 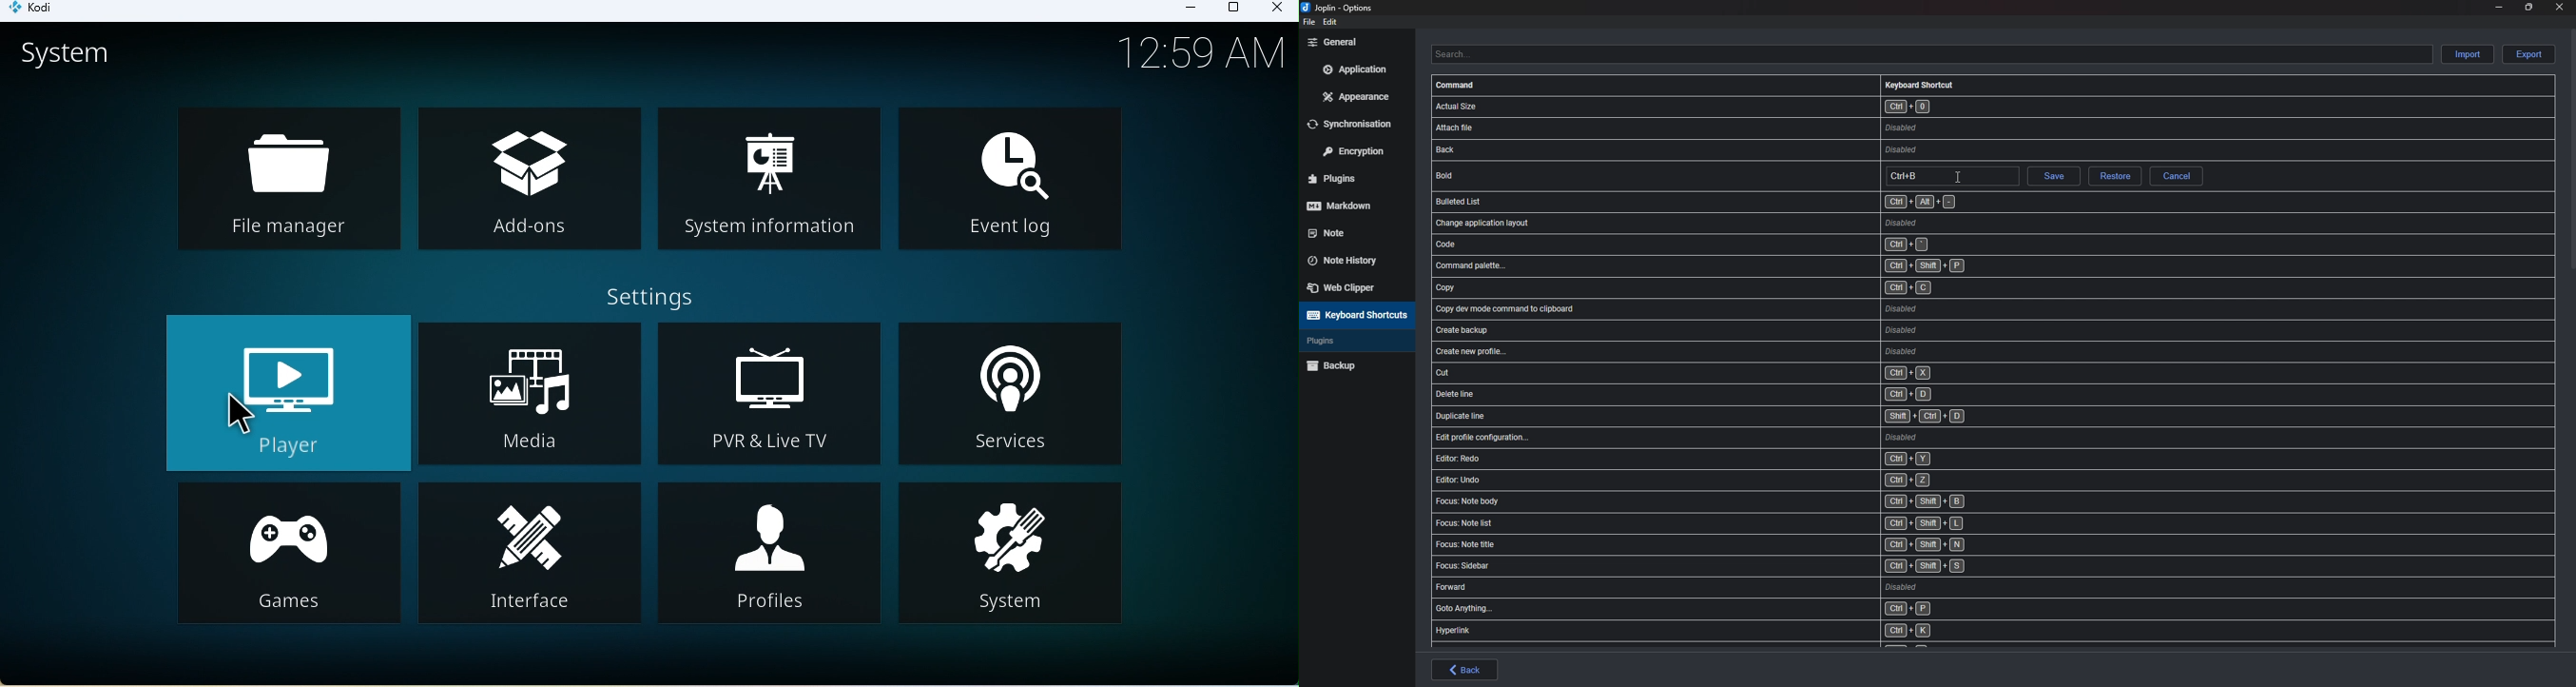 I want to click on cursor, so click(x=1962, y=176).